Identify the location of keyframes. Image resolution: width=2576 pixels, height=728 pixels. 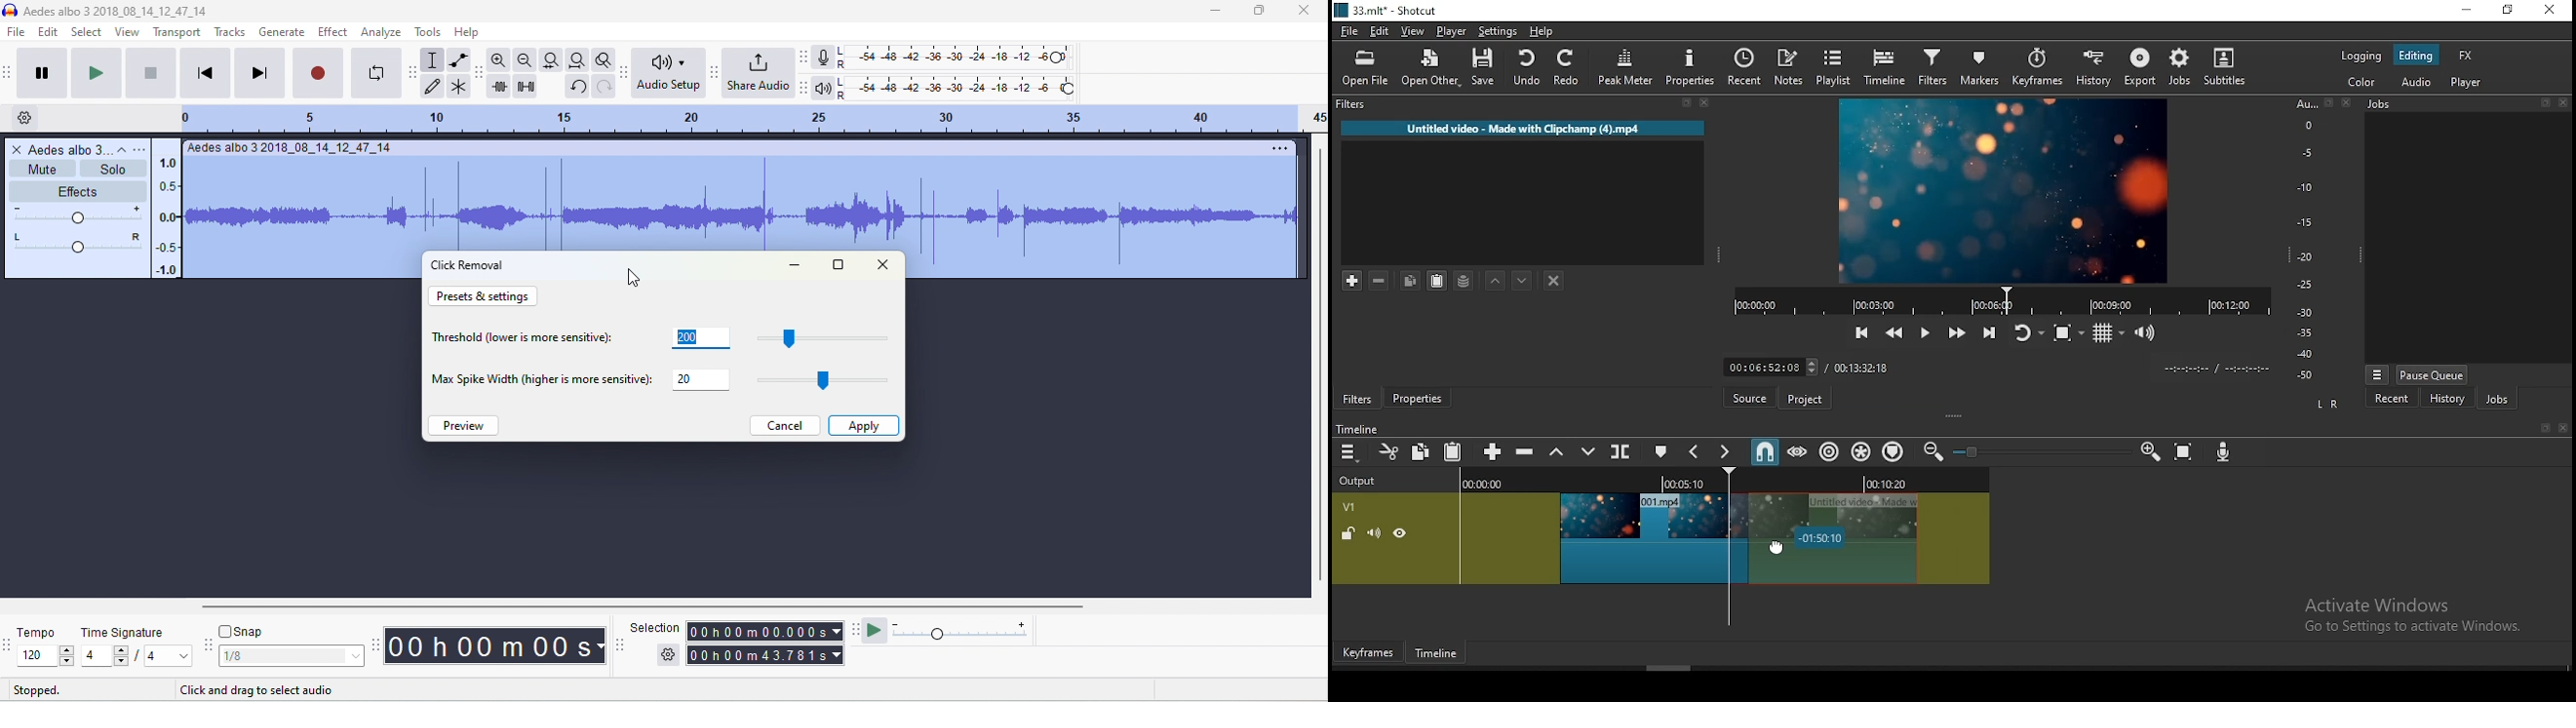
(2035, 67).